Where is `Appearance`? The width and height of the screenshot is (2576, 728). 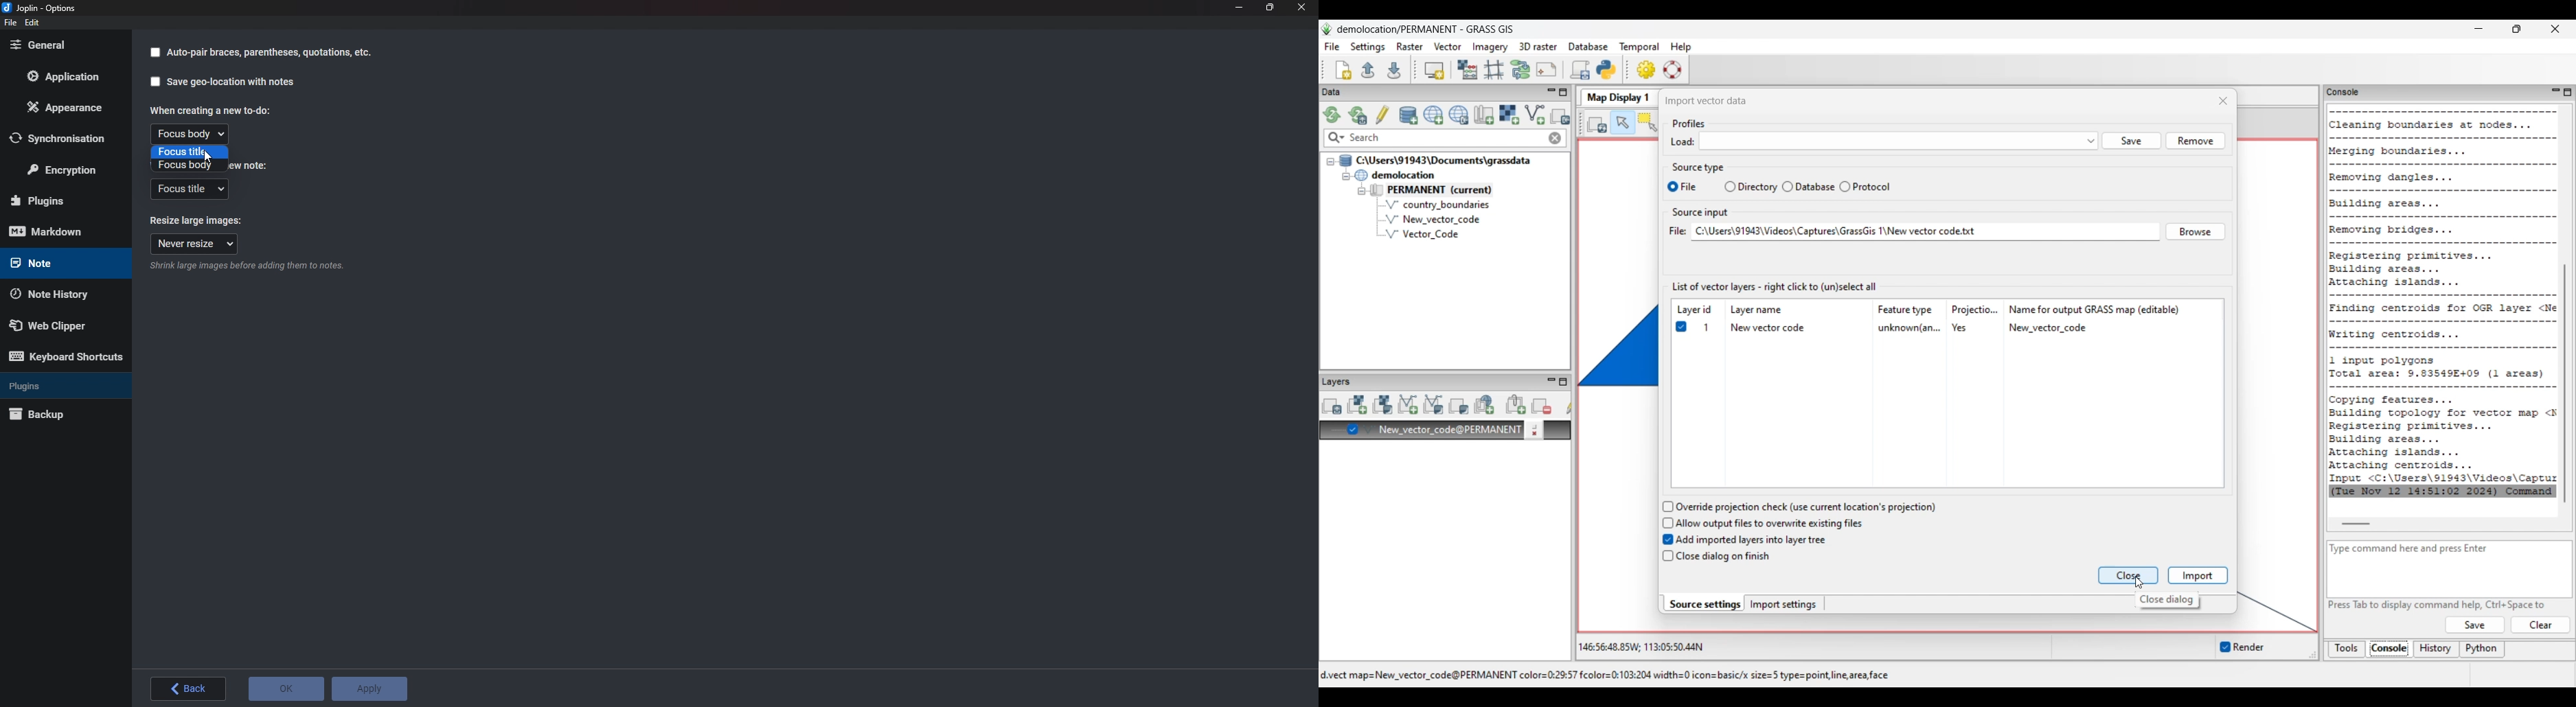 Appearance is located at coordinates (67, 107).